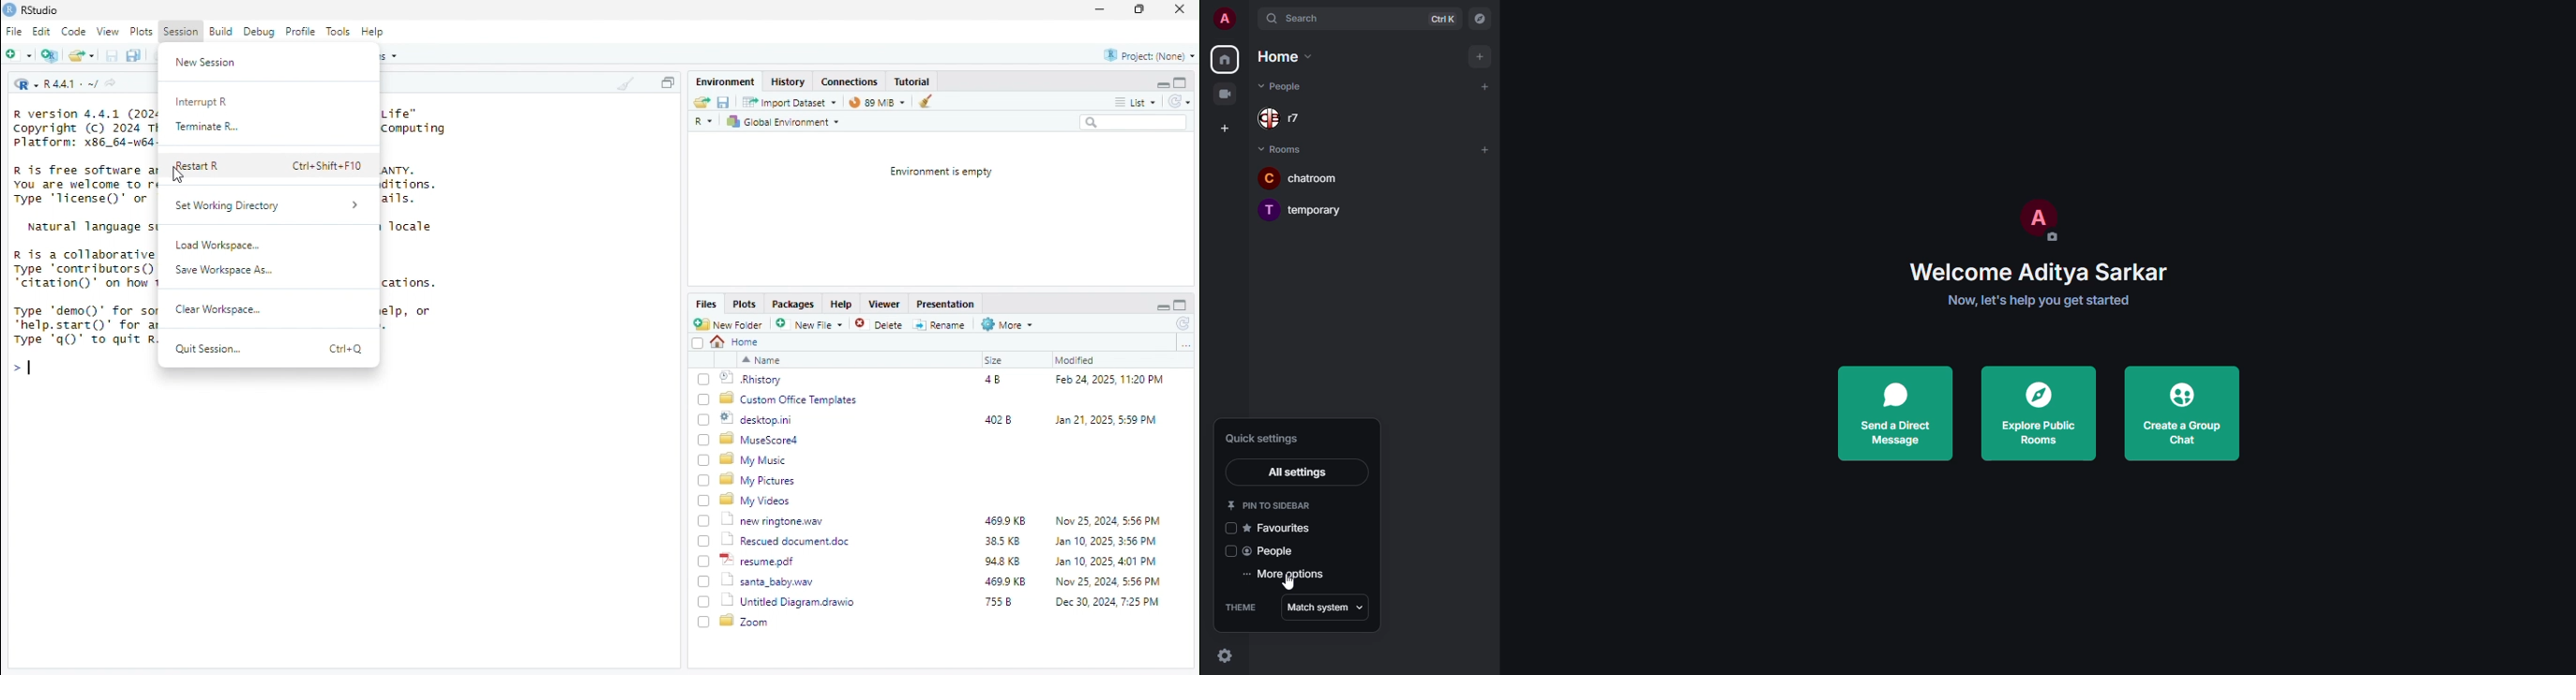 The height and width of the screenshot is (700, 2576). What do you see at coordinates (1121, 102) in the screenshot?
I see `more` at bounding box center [1121, 102].